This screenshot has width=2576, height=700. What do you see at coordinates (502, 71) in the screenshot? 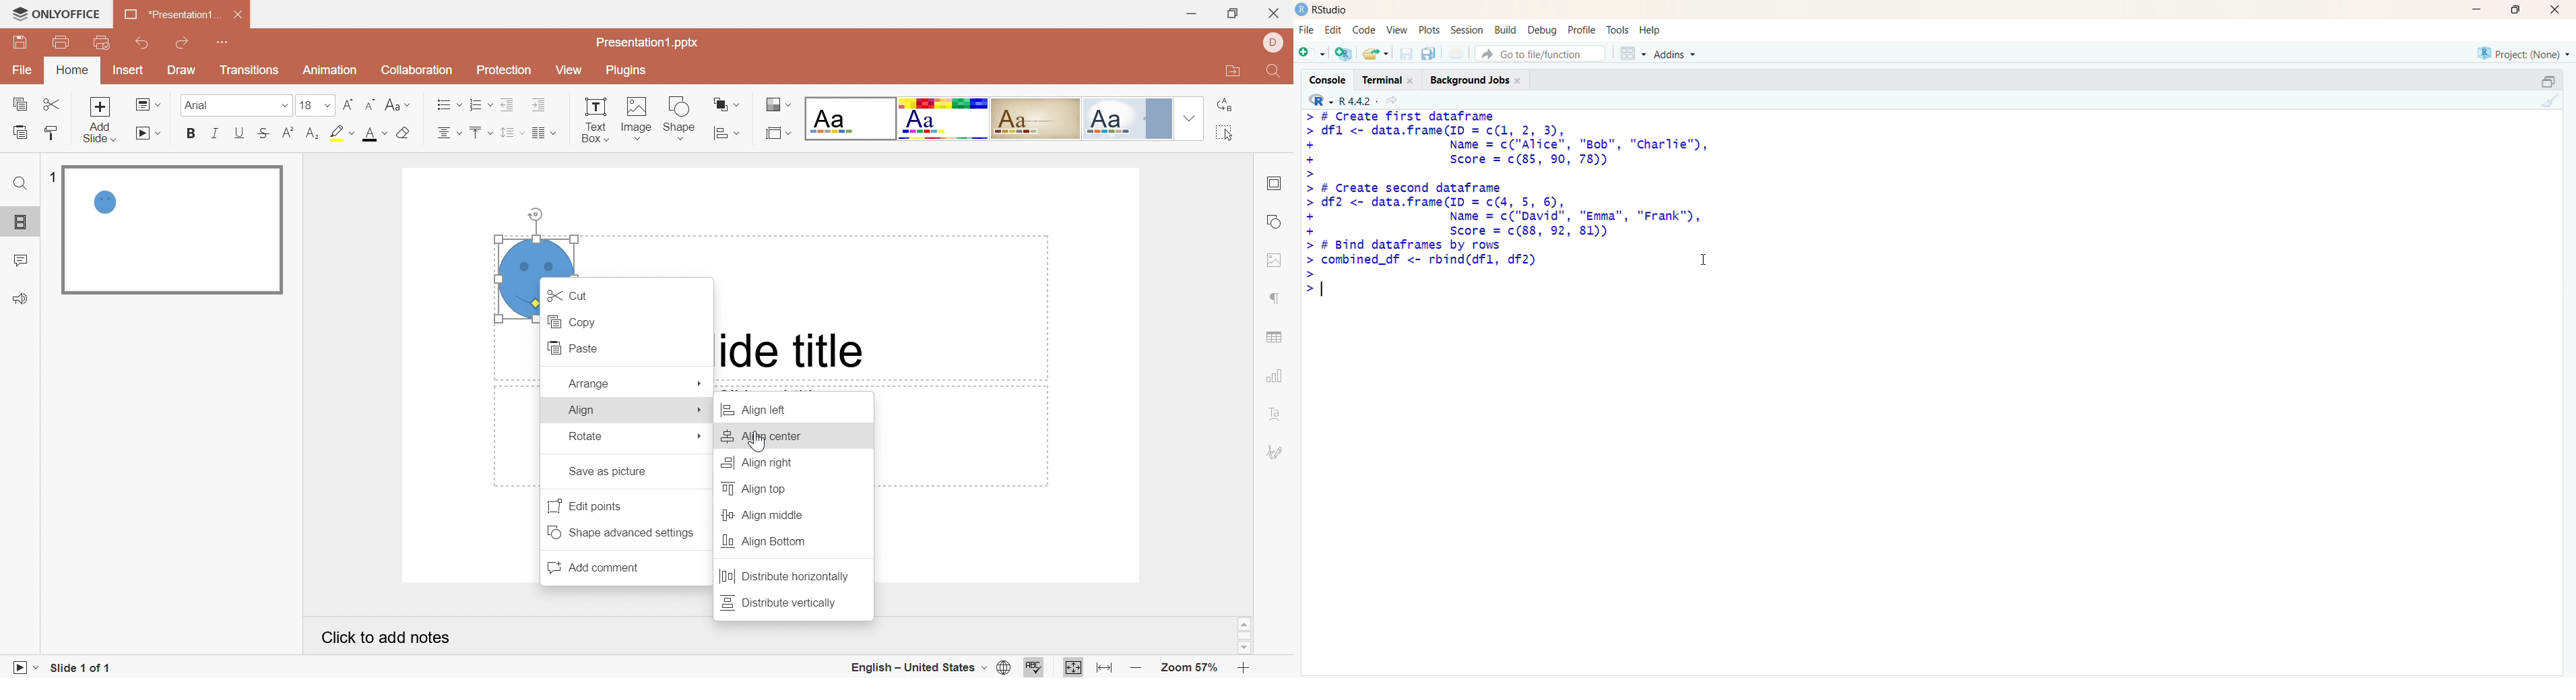
I see `Protection` at bounding box center [502, 71].